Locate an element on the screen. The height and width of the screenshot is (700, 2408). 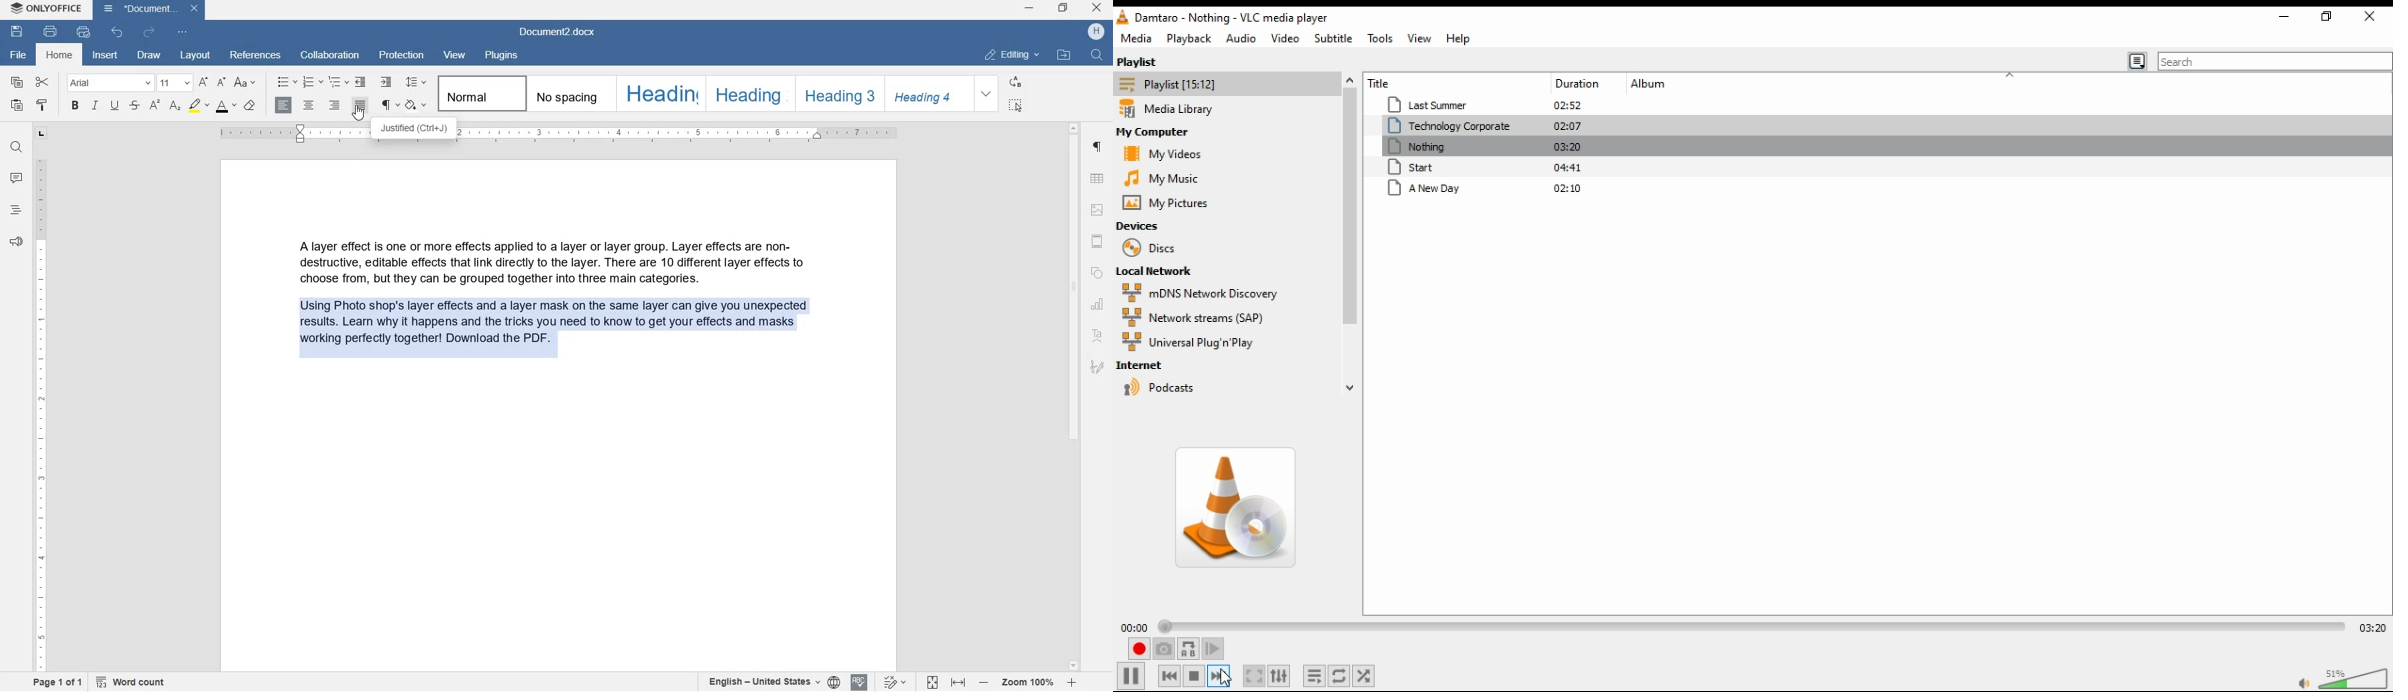
EXPAND FORMATTING STYLE is located at coordinates (988, 94).